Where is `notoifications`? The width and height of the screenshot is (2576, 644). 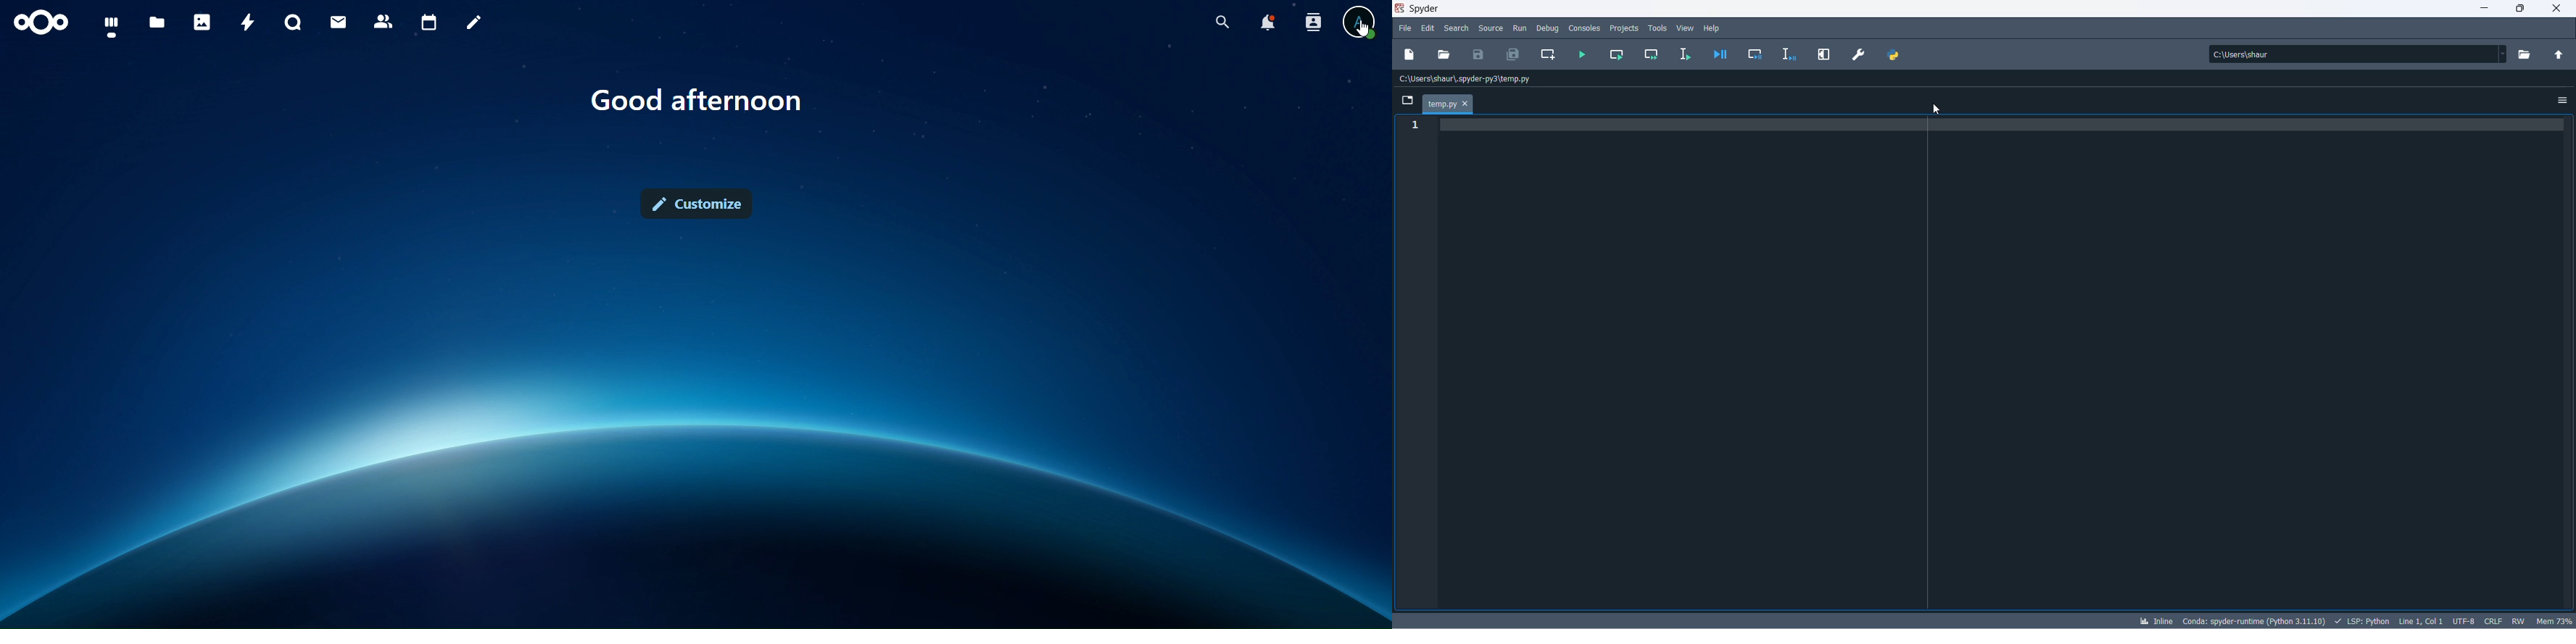 notoifications is located at coordinates (1269, 23).